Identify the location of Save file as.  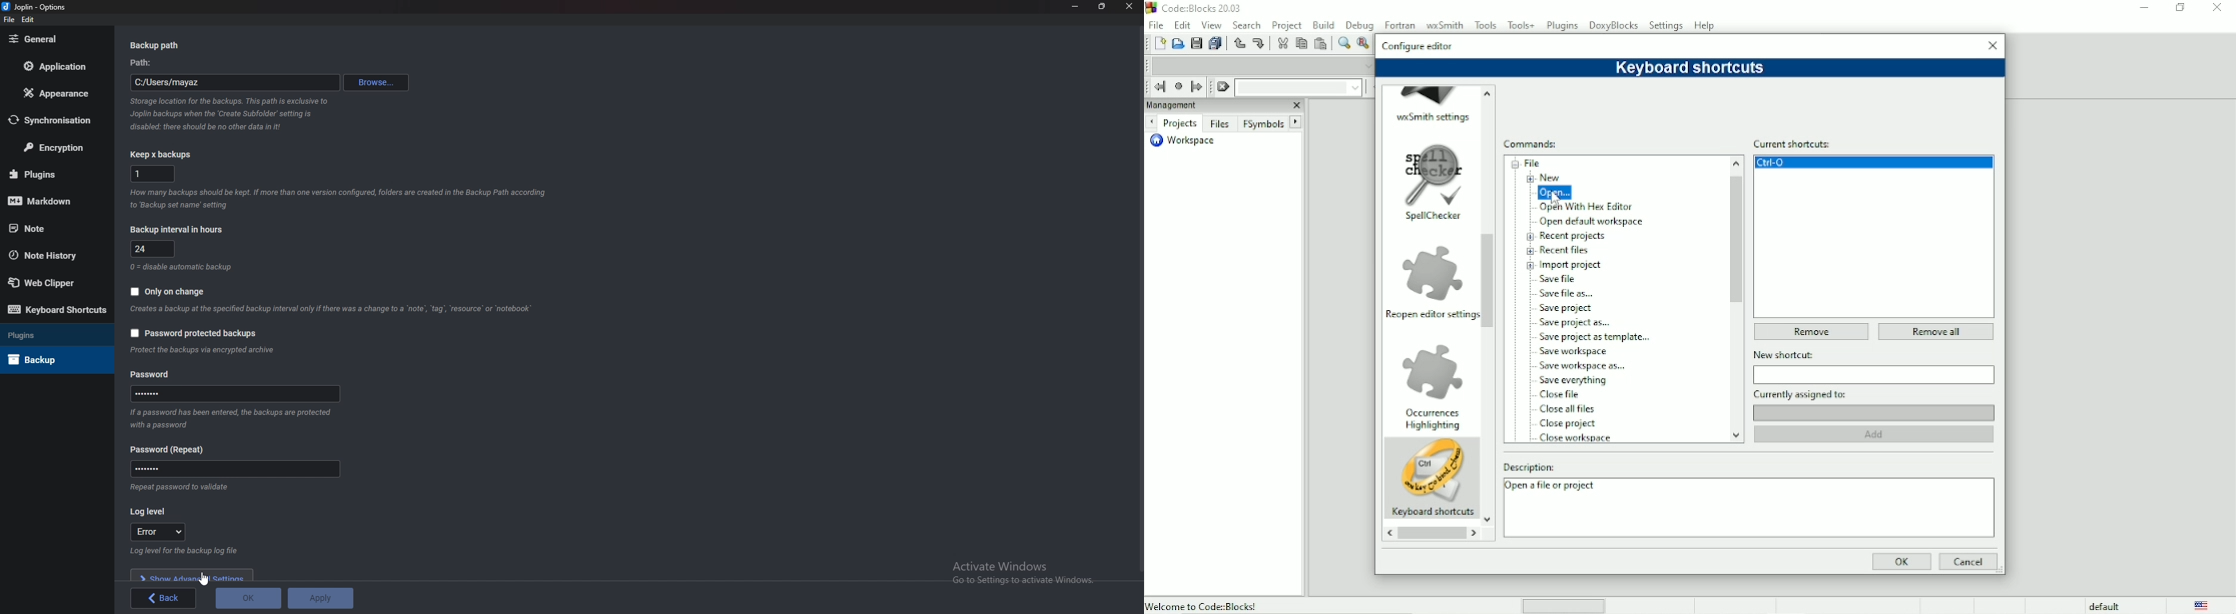
(1567, 293).